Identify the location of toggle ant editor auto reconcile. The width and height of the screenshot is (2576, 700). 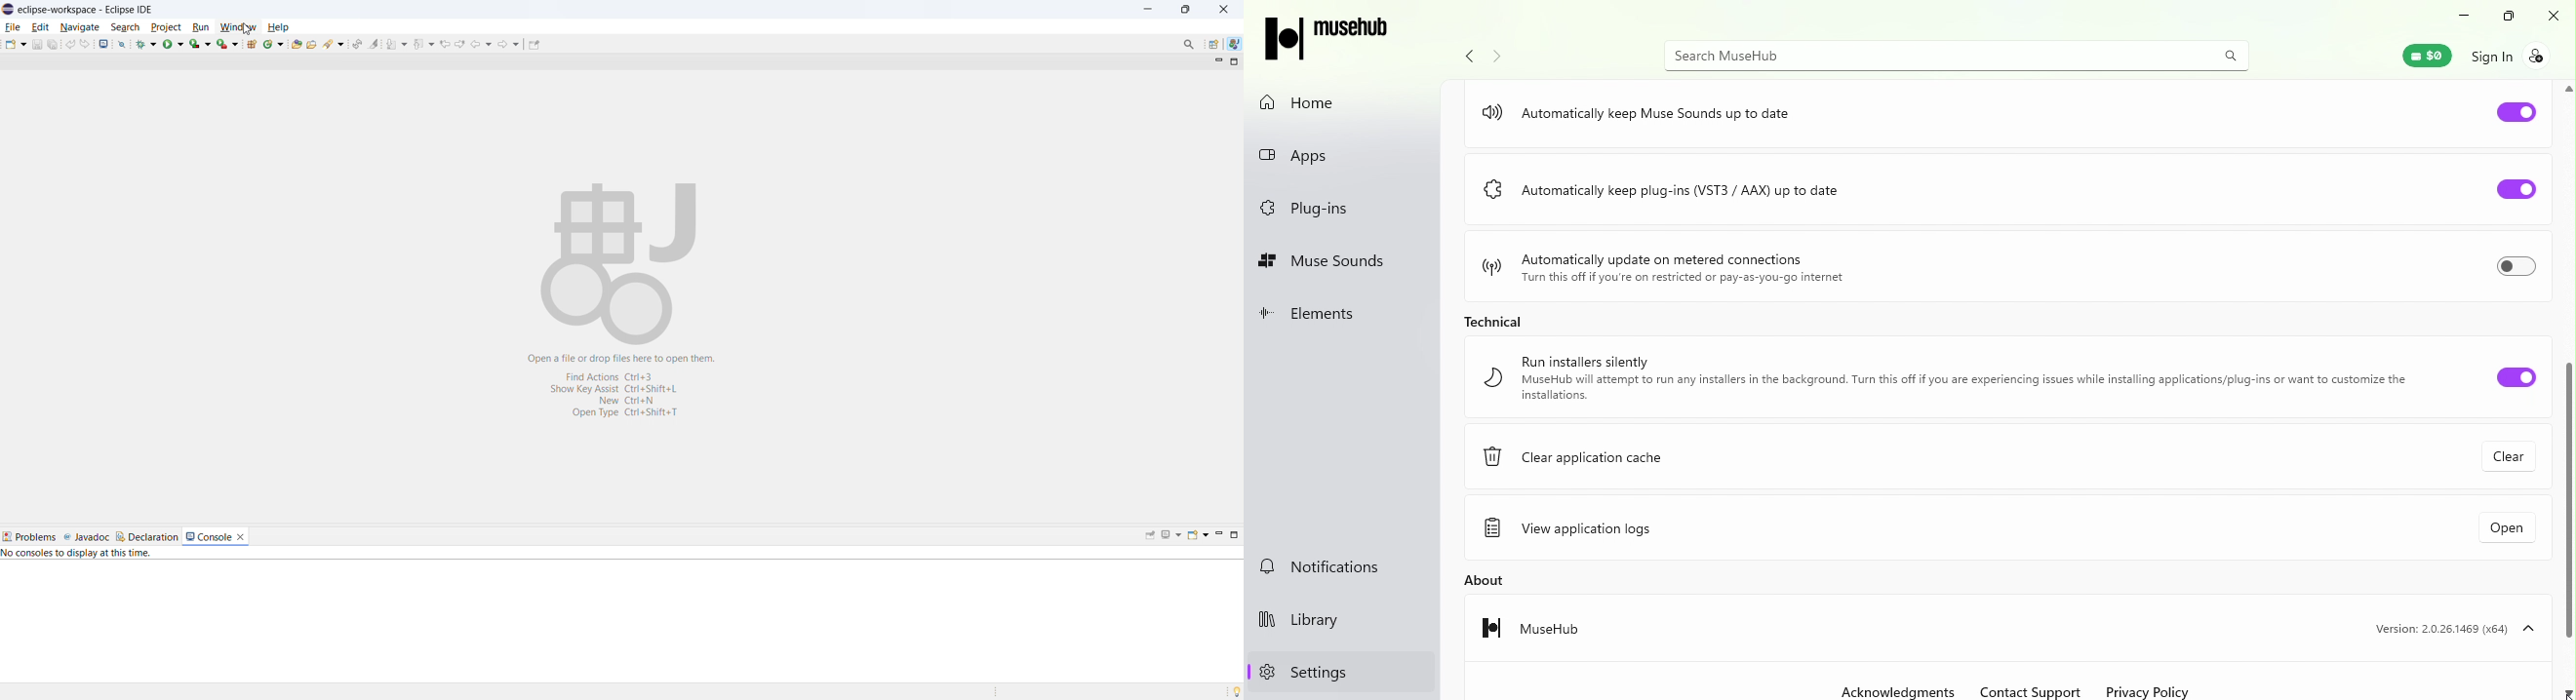
(357, 43).